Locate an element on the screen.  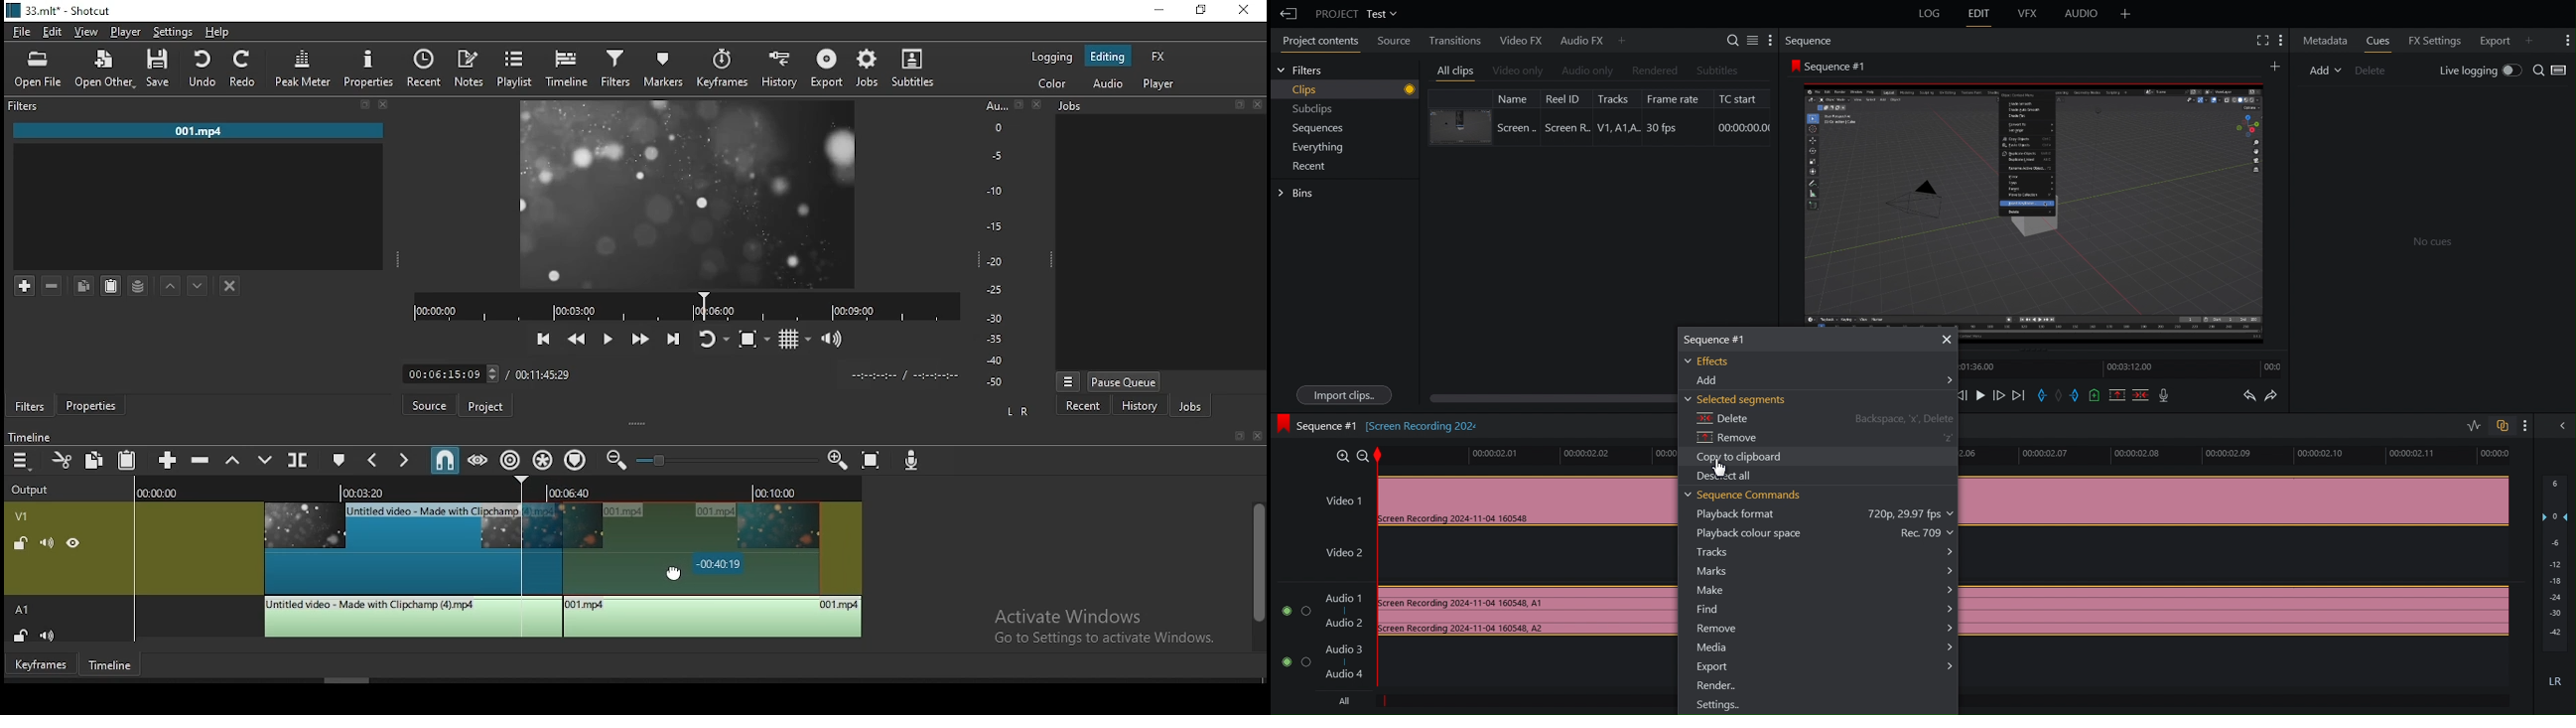
Export is located at coordinates (2502, 41).